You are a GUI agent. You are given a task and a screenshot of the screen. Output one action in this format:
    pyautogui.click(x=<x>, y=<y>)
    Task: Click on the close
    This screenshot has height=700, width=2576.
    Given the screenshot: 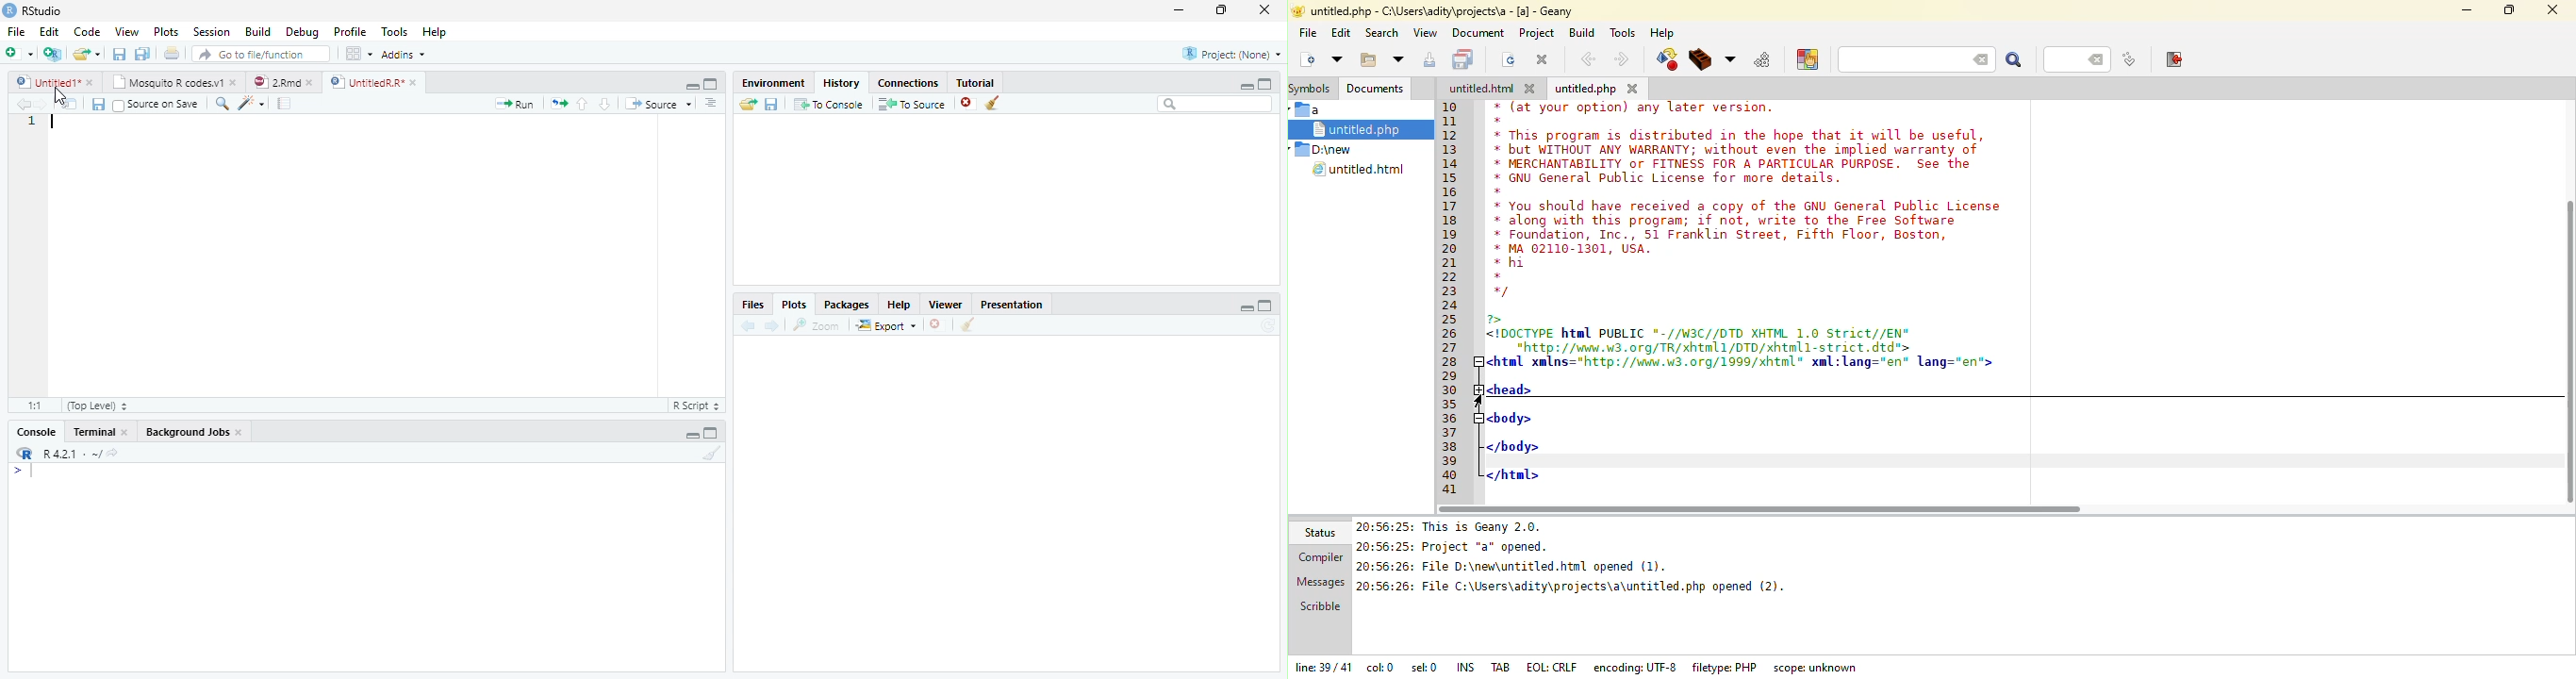 What is the action you would take?
    pyautogui.click(x=414, y=82)
    